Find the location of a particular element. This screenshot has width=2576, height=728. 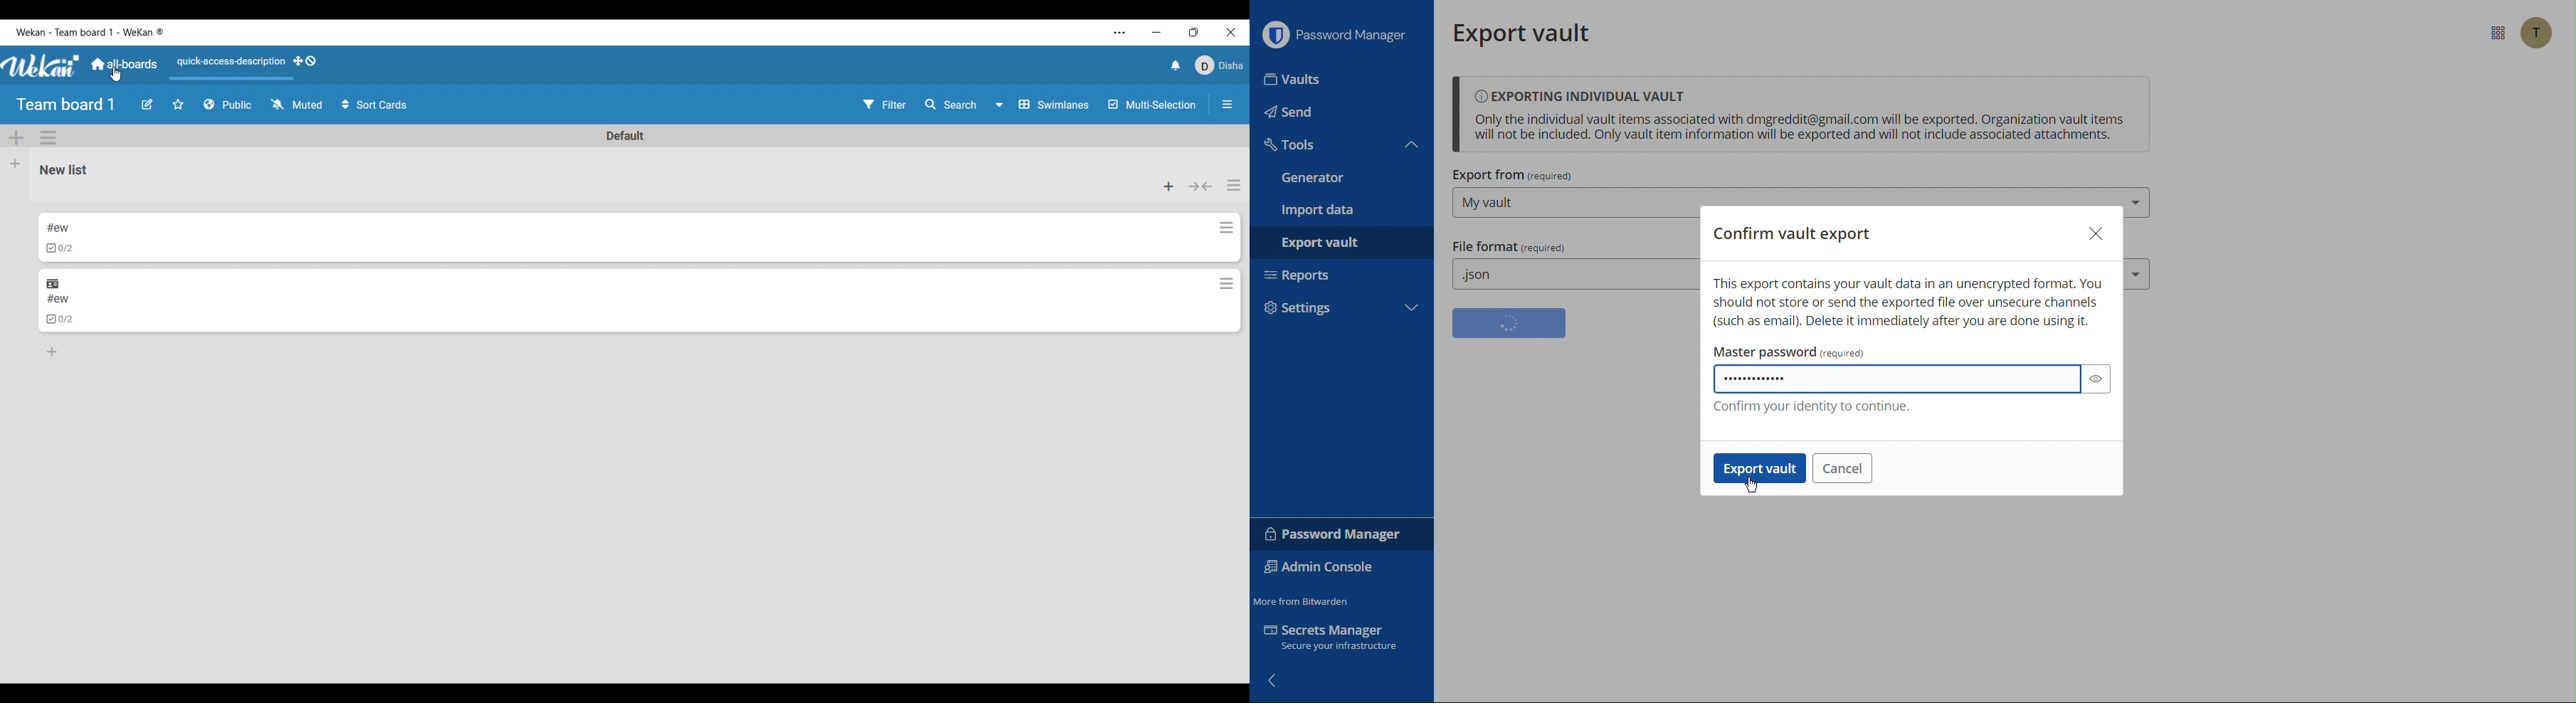

Close is located at coordinates (2095, 233).